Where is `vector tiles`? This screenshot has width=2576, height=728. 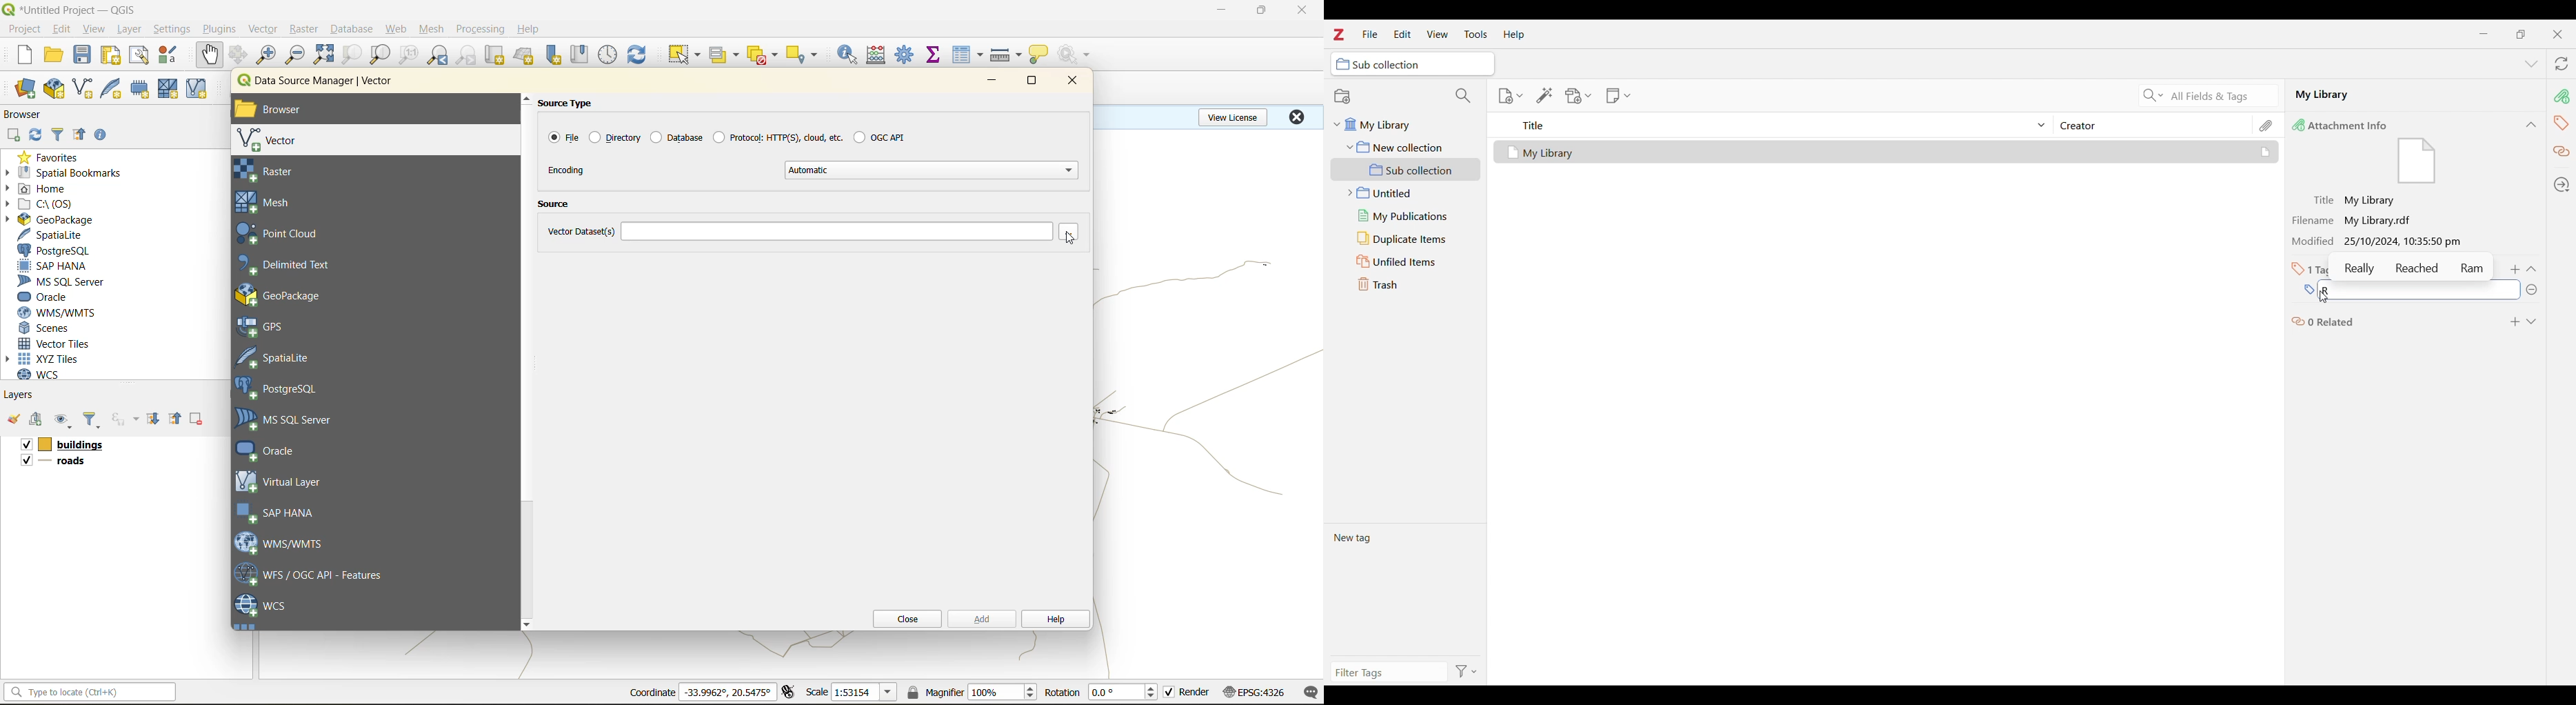 vector tiles is located at coordinates (57, 342).